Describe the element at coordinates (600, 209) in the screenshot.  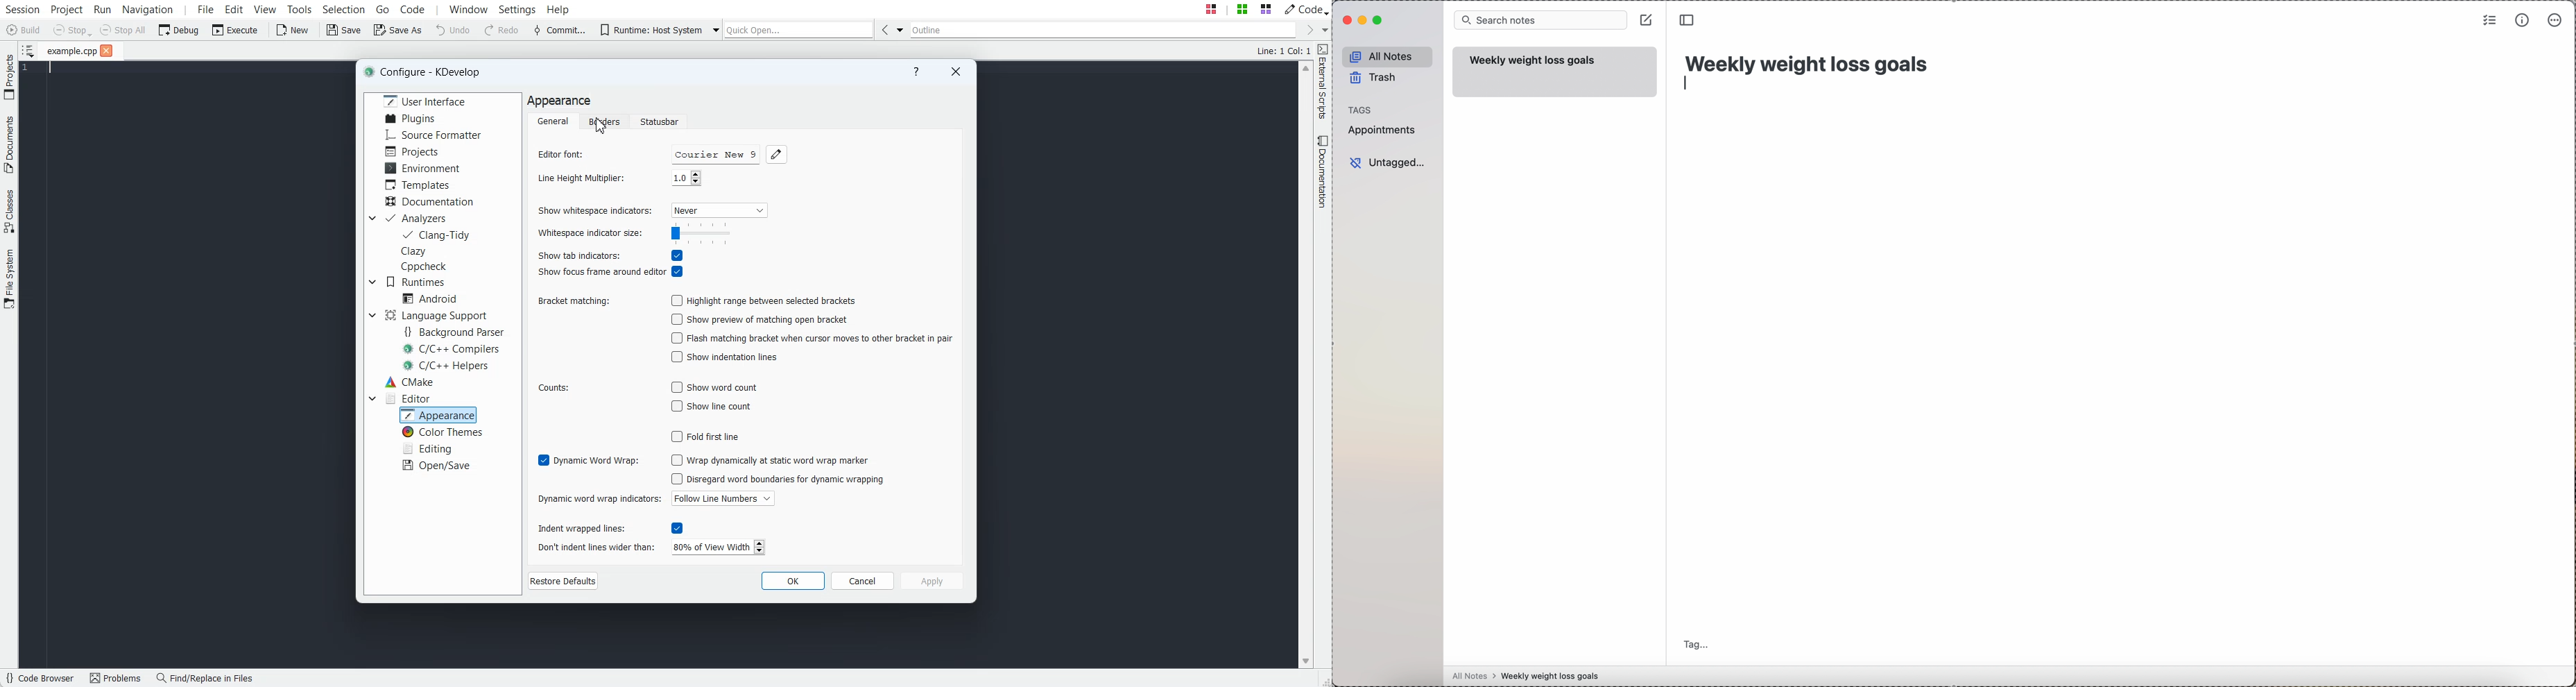
I see `Show whitespace indicators` at that location.